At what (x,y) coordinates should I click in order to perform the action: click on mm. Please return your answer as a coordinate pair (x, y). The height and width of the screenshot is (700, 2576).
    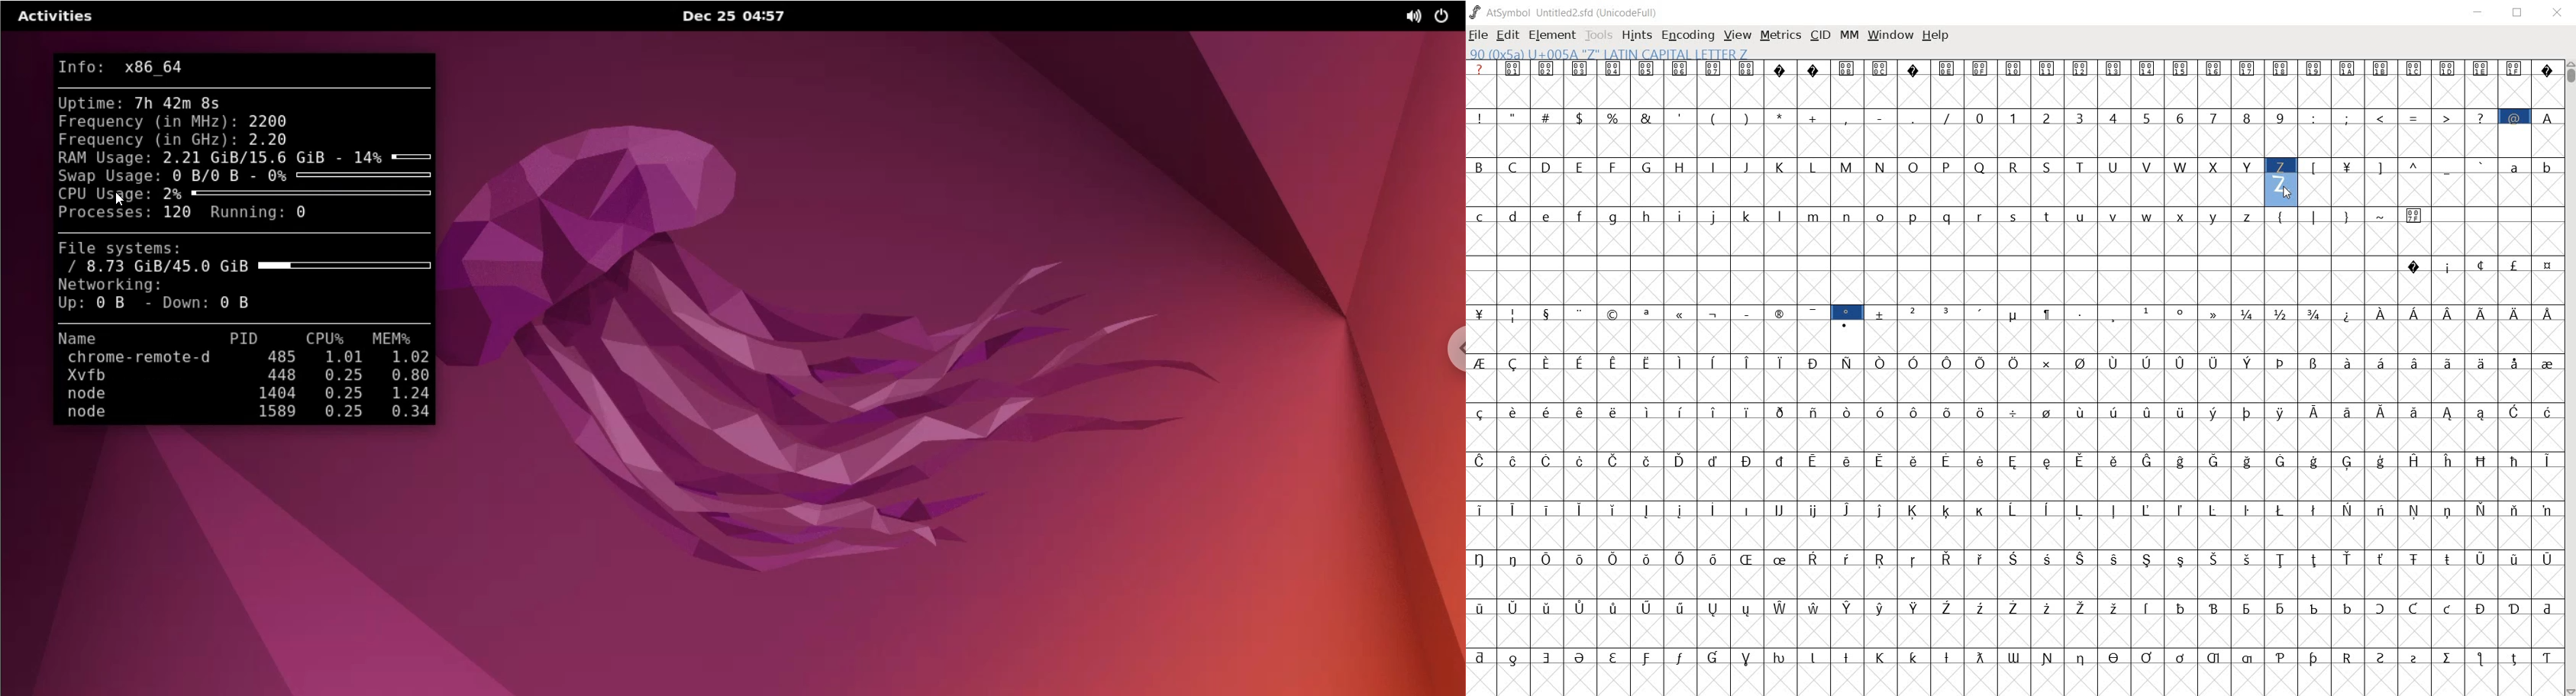
    Looking at the image, I should click on (1849, 35).